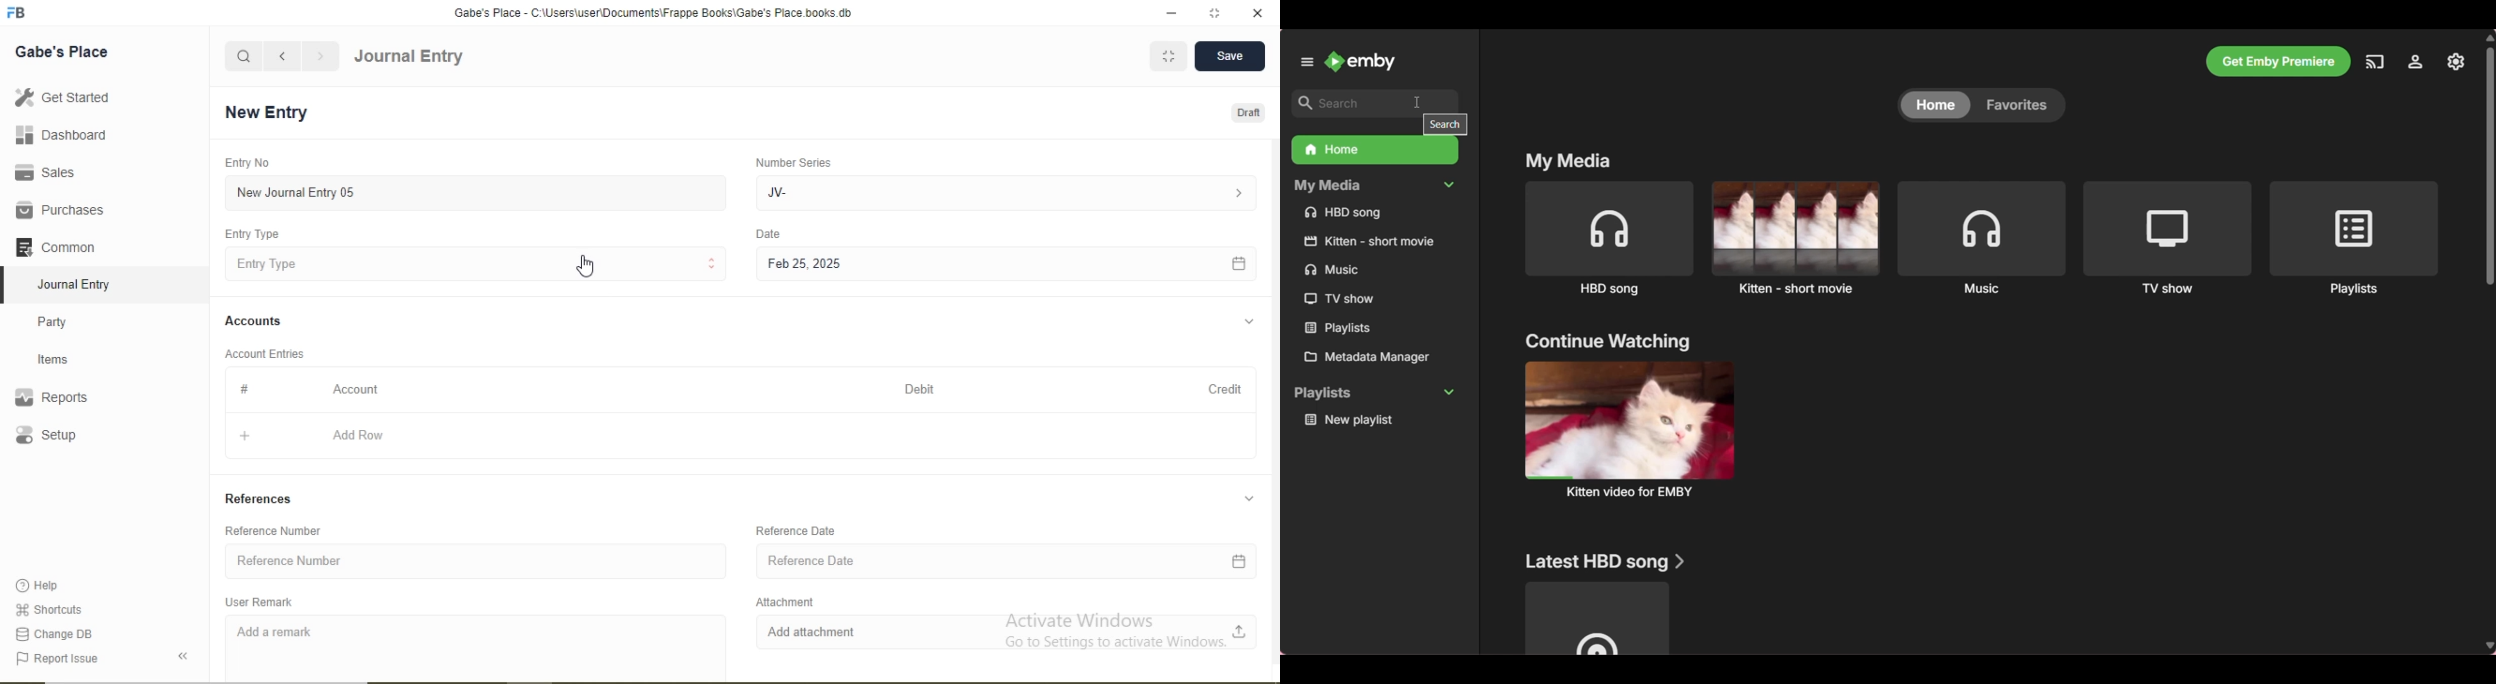 This screenshot has height=700, width=2520. Describe the element at coordinates (60, 245) in the screenshot. I see `Common` at that location.